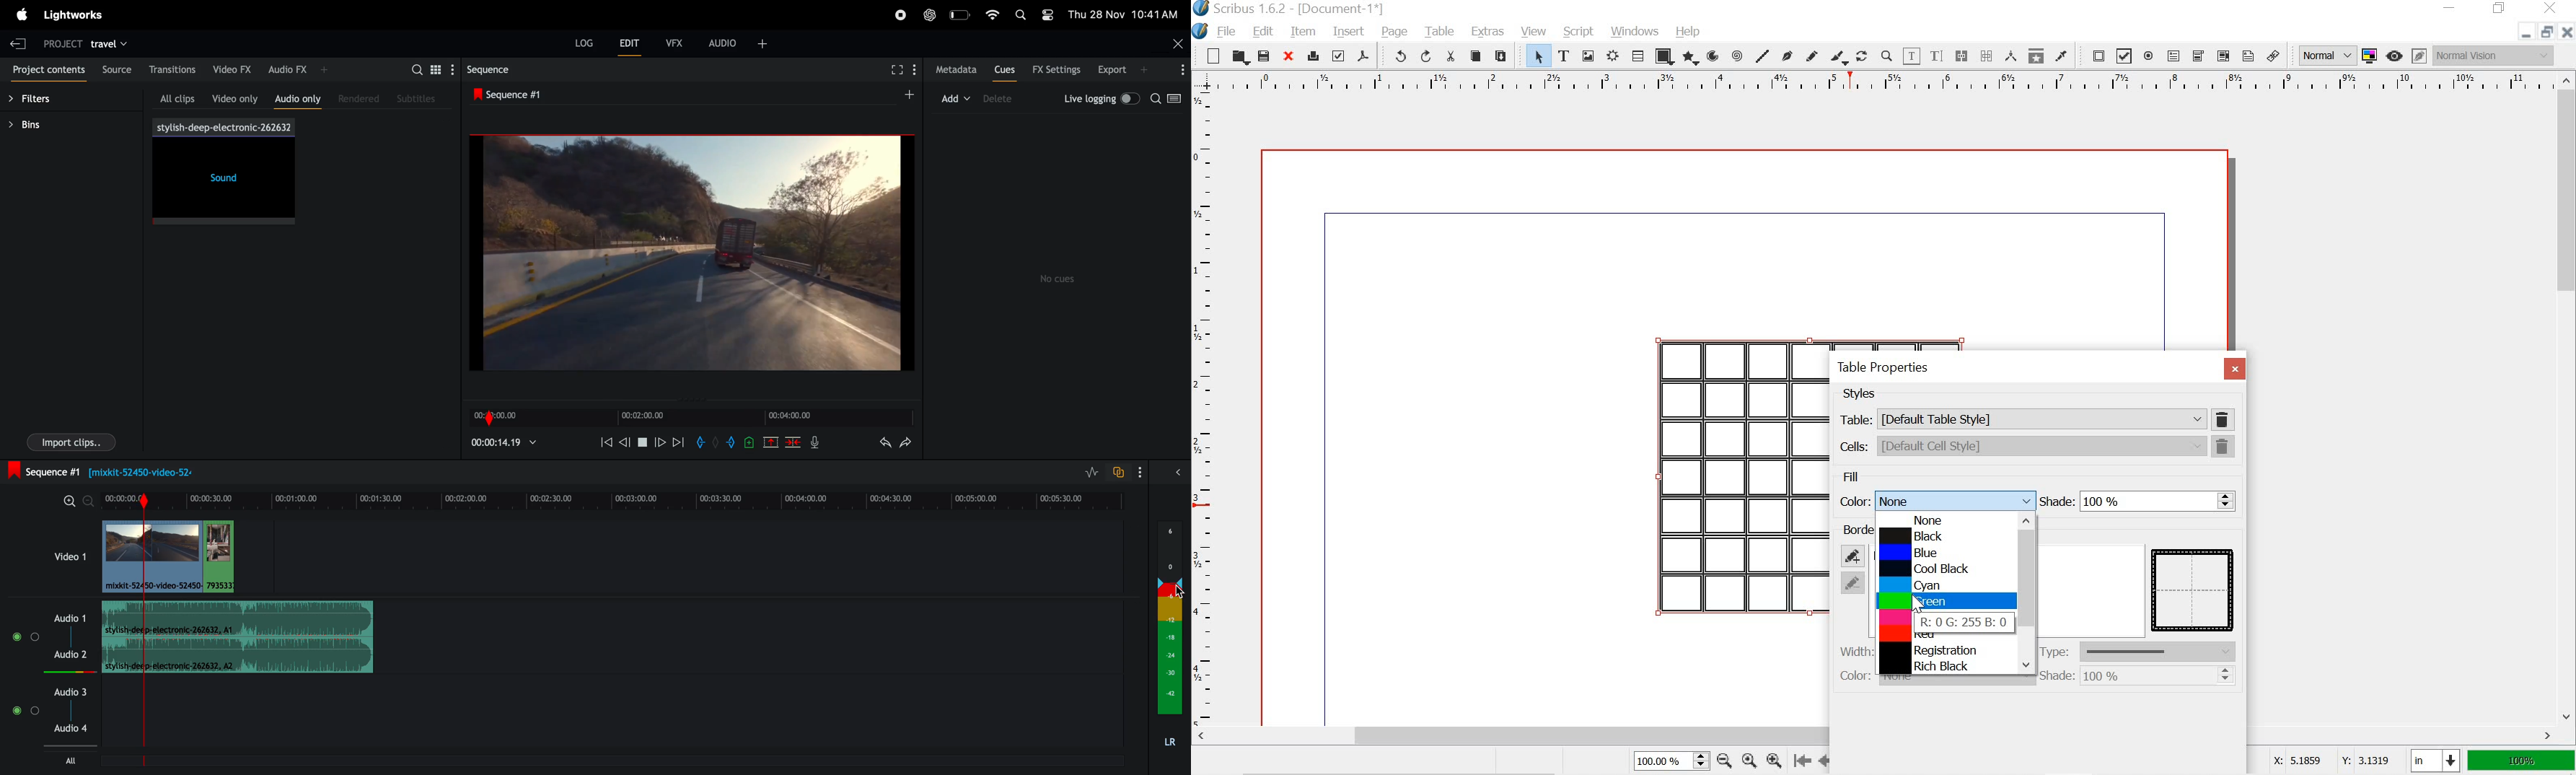 This screenshot has height=784, width=2576. I want to click on fill, so click(1852, 475).